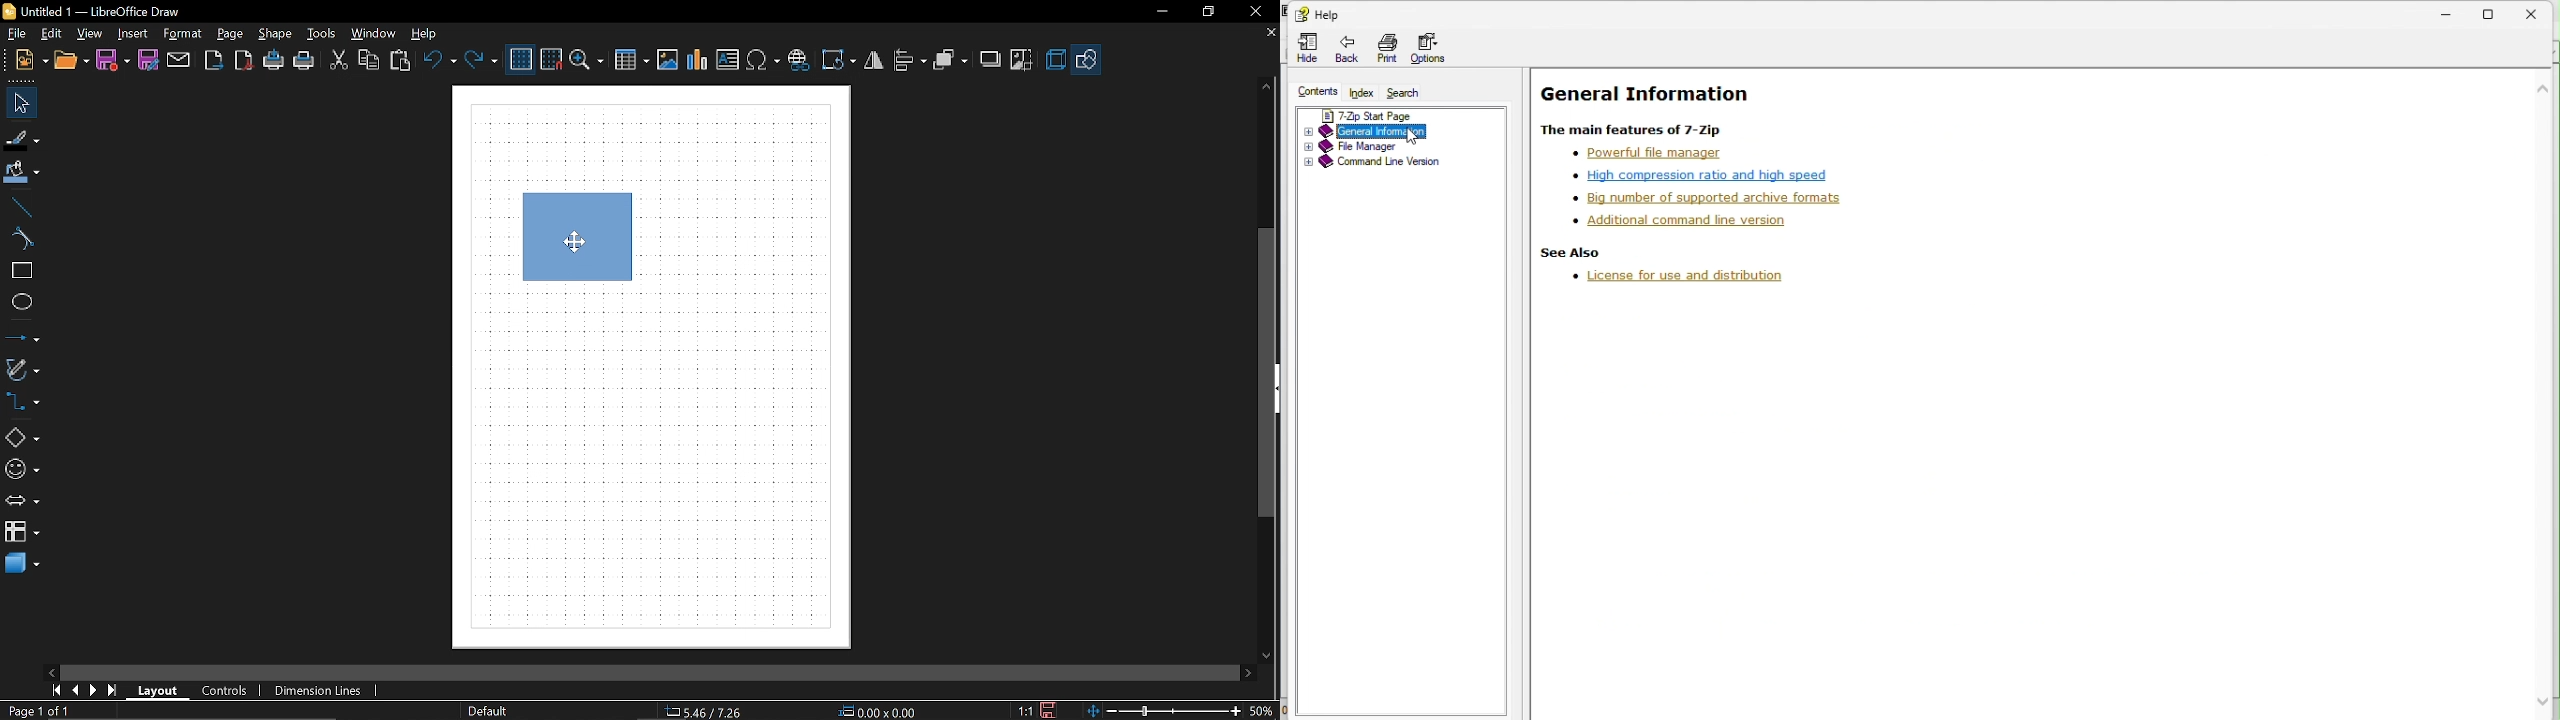 The image size is (2576, 728). Describe the element at coordinates (18, 302) in the screenshot. I see `Ellipse` at that location.